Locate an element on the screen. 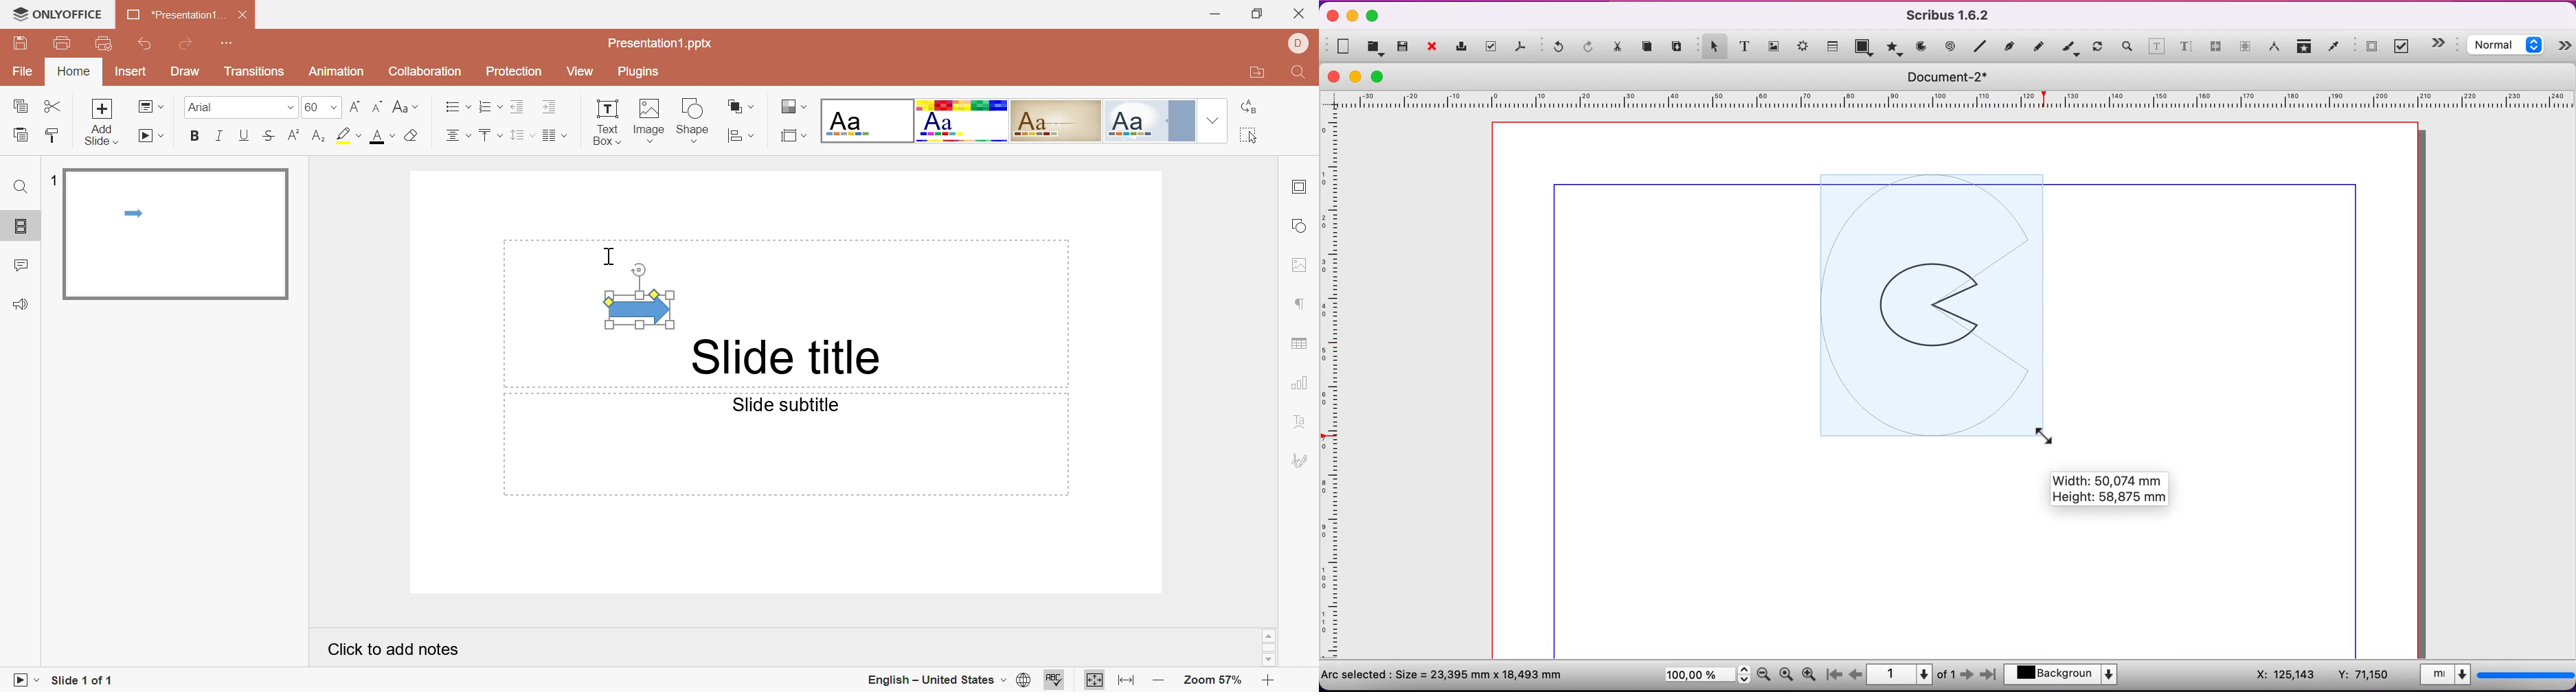 This screenshot has width=2576, height=700. scribus is located at coordinates (1953, 15).